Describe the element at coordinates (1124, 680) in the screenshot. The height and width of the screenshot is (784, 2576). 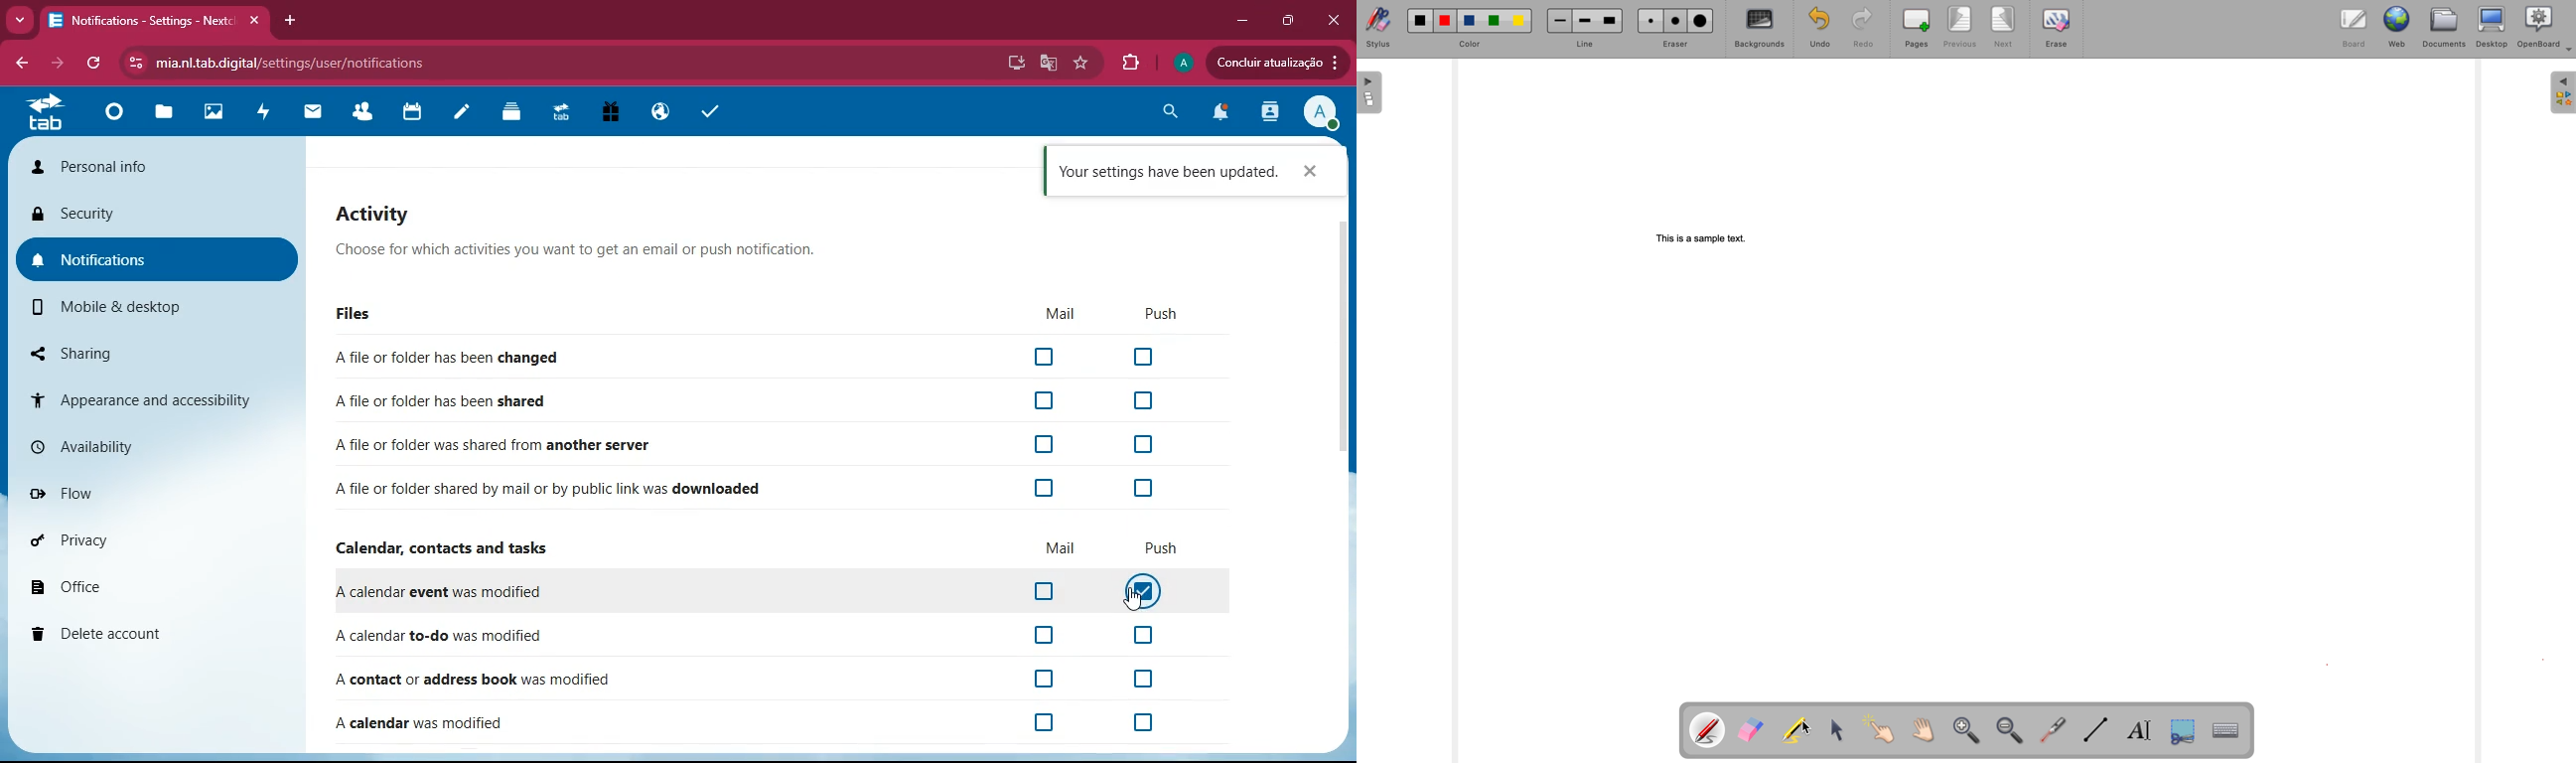
I see `off` at that location.